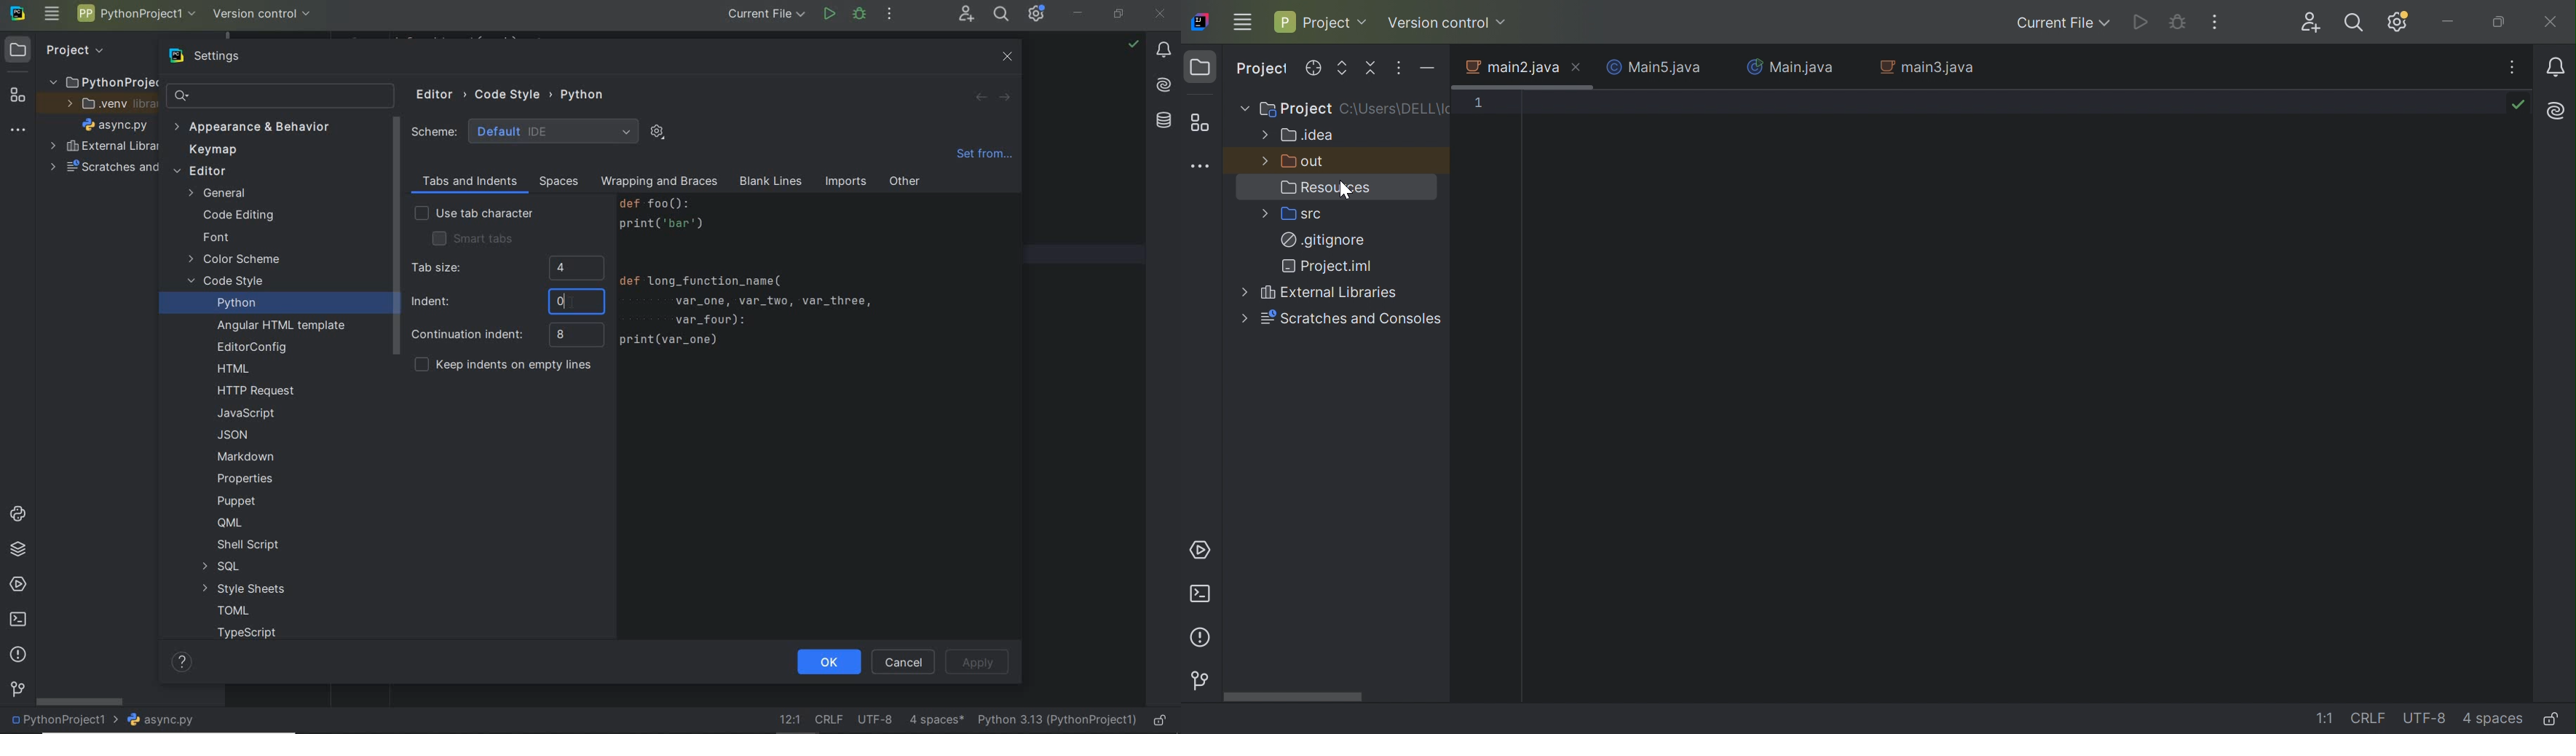  What do you see at coordinates (1305, 214) in the screenshot?
I see `src` at bounding box center [1305, 214].